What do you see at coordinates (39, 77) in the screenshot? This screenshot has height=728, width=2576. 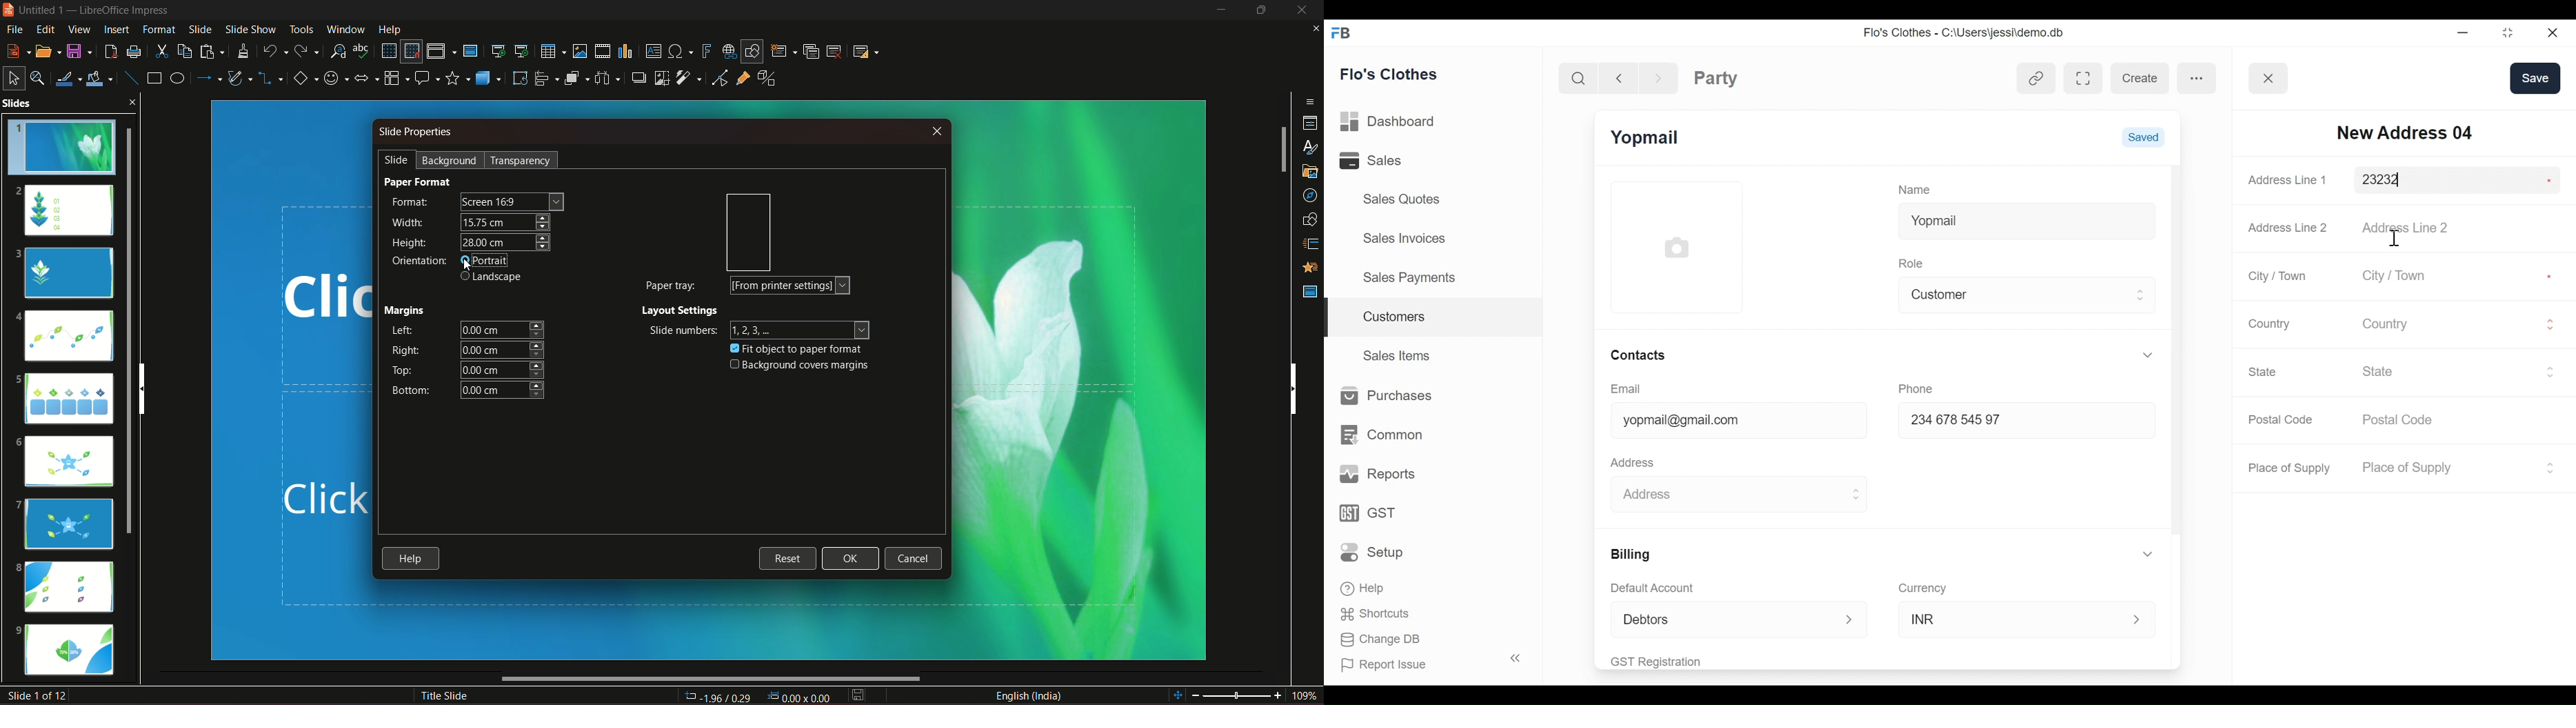 I see `zoom and pan` at bounding box center [39, 77].